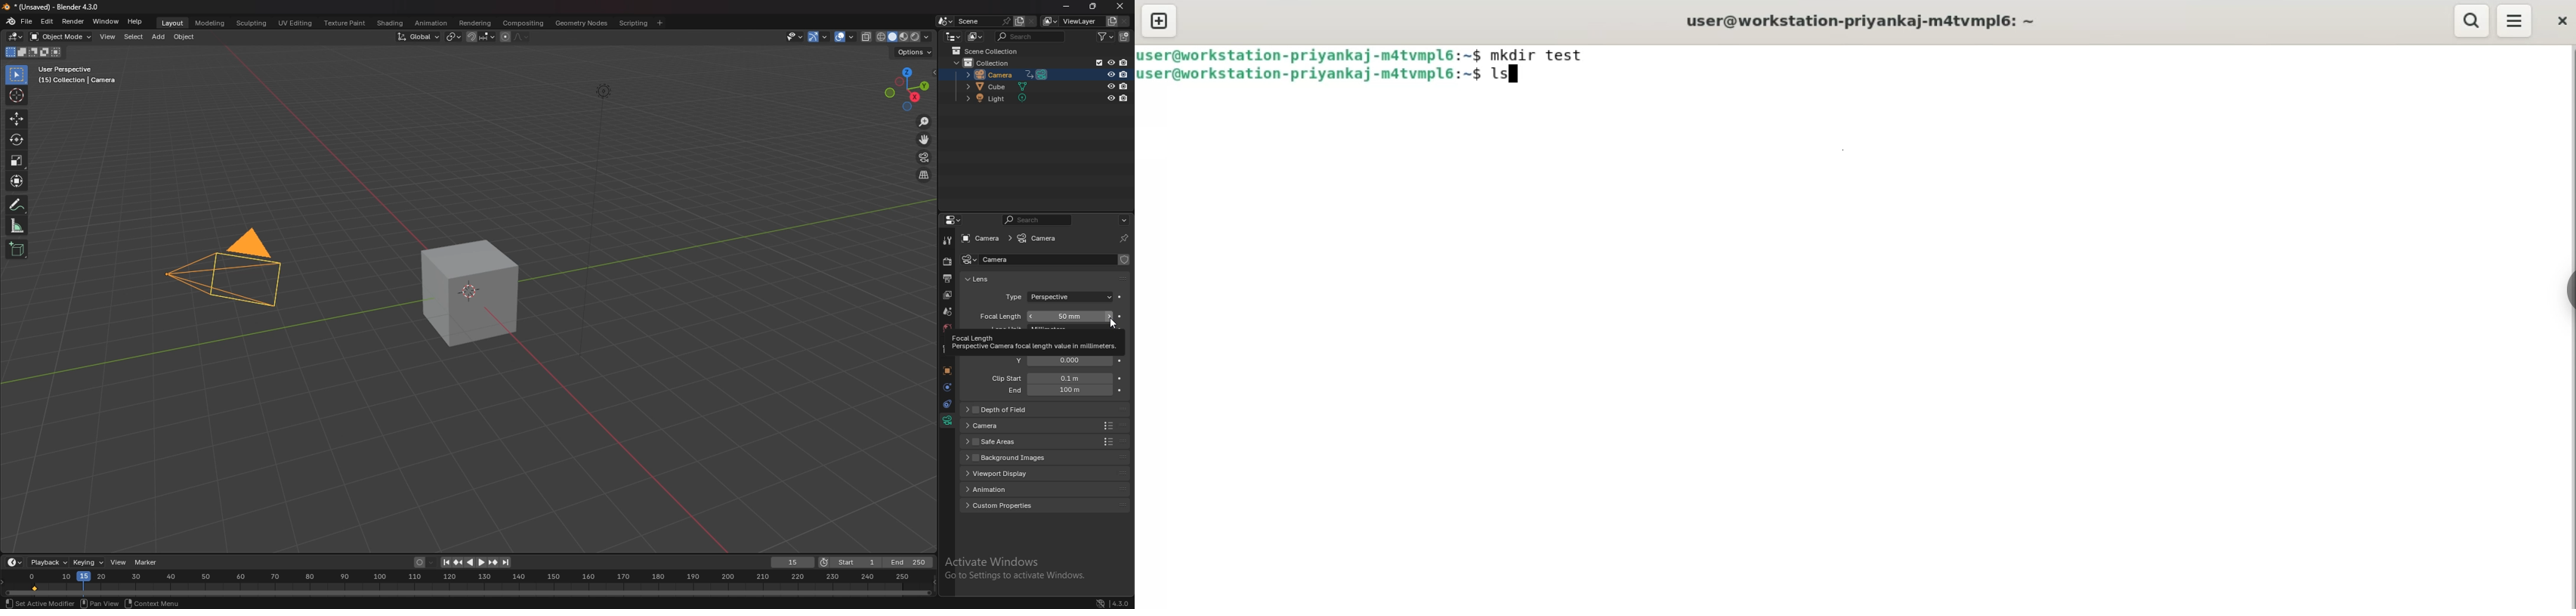 The width and height of the screenshot is (2576, 616). What do you see at coordinates (224, 274) in the screenshot?
I see `camera` at bounding box center [224, 274].